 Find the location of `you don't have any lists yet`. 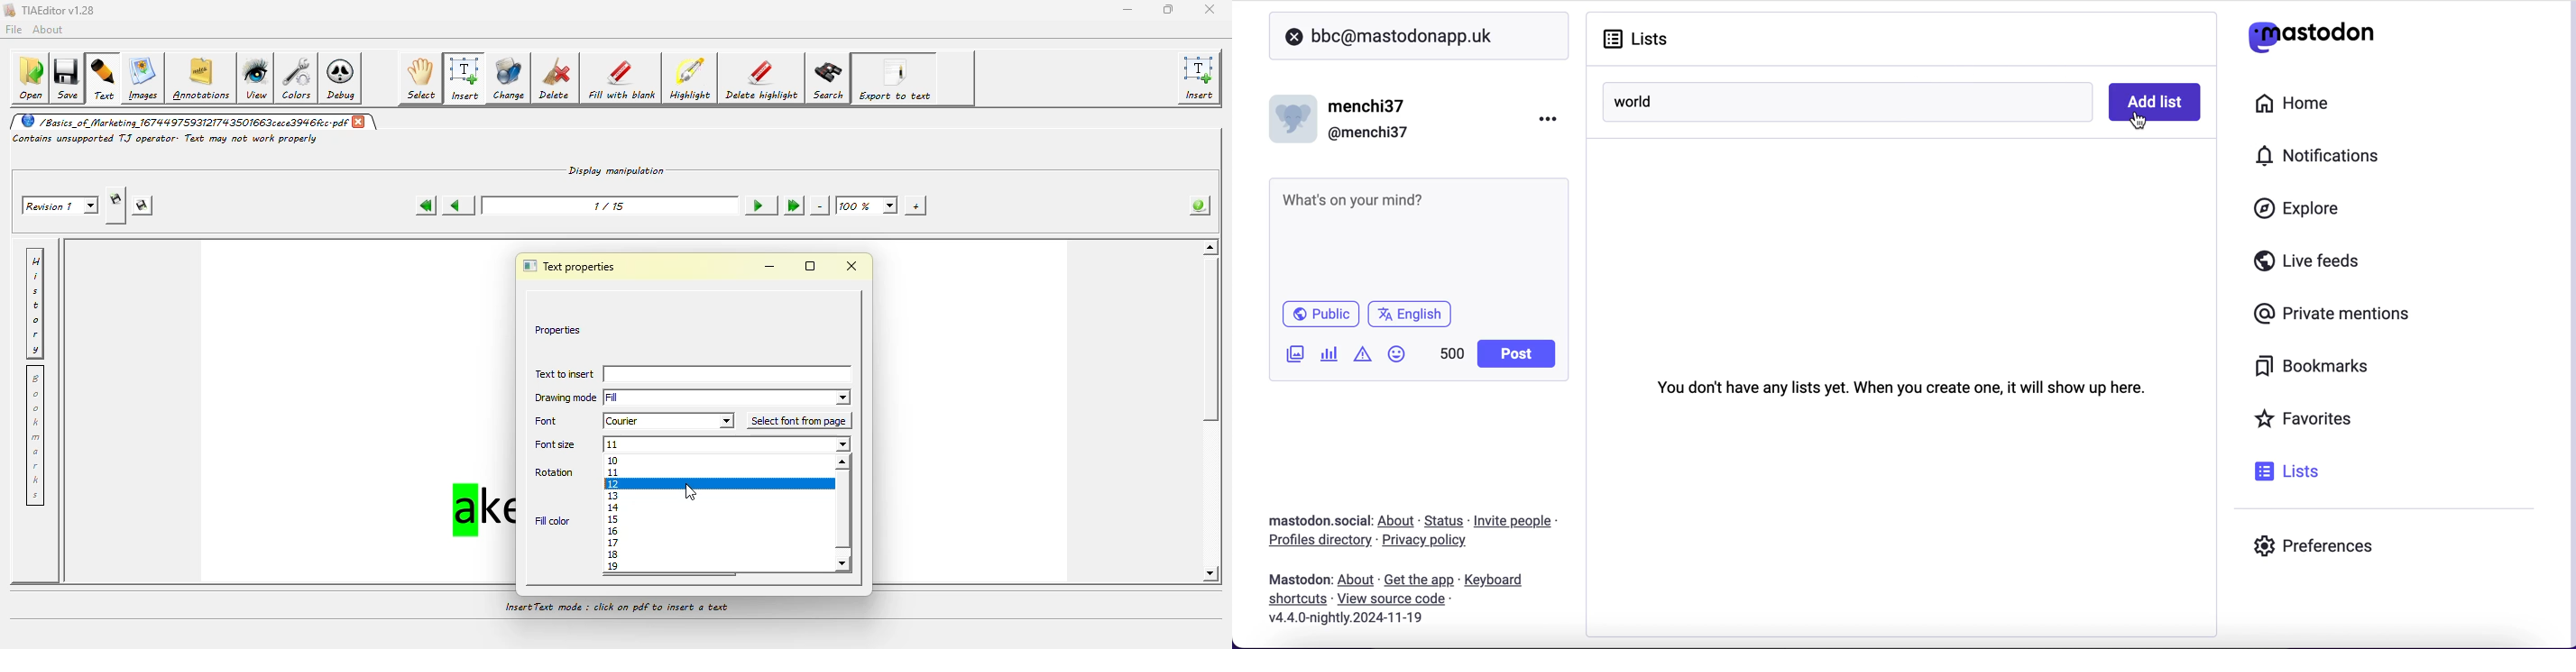

you don't have any lists yet is located at coordinates (1901, 385).